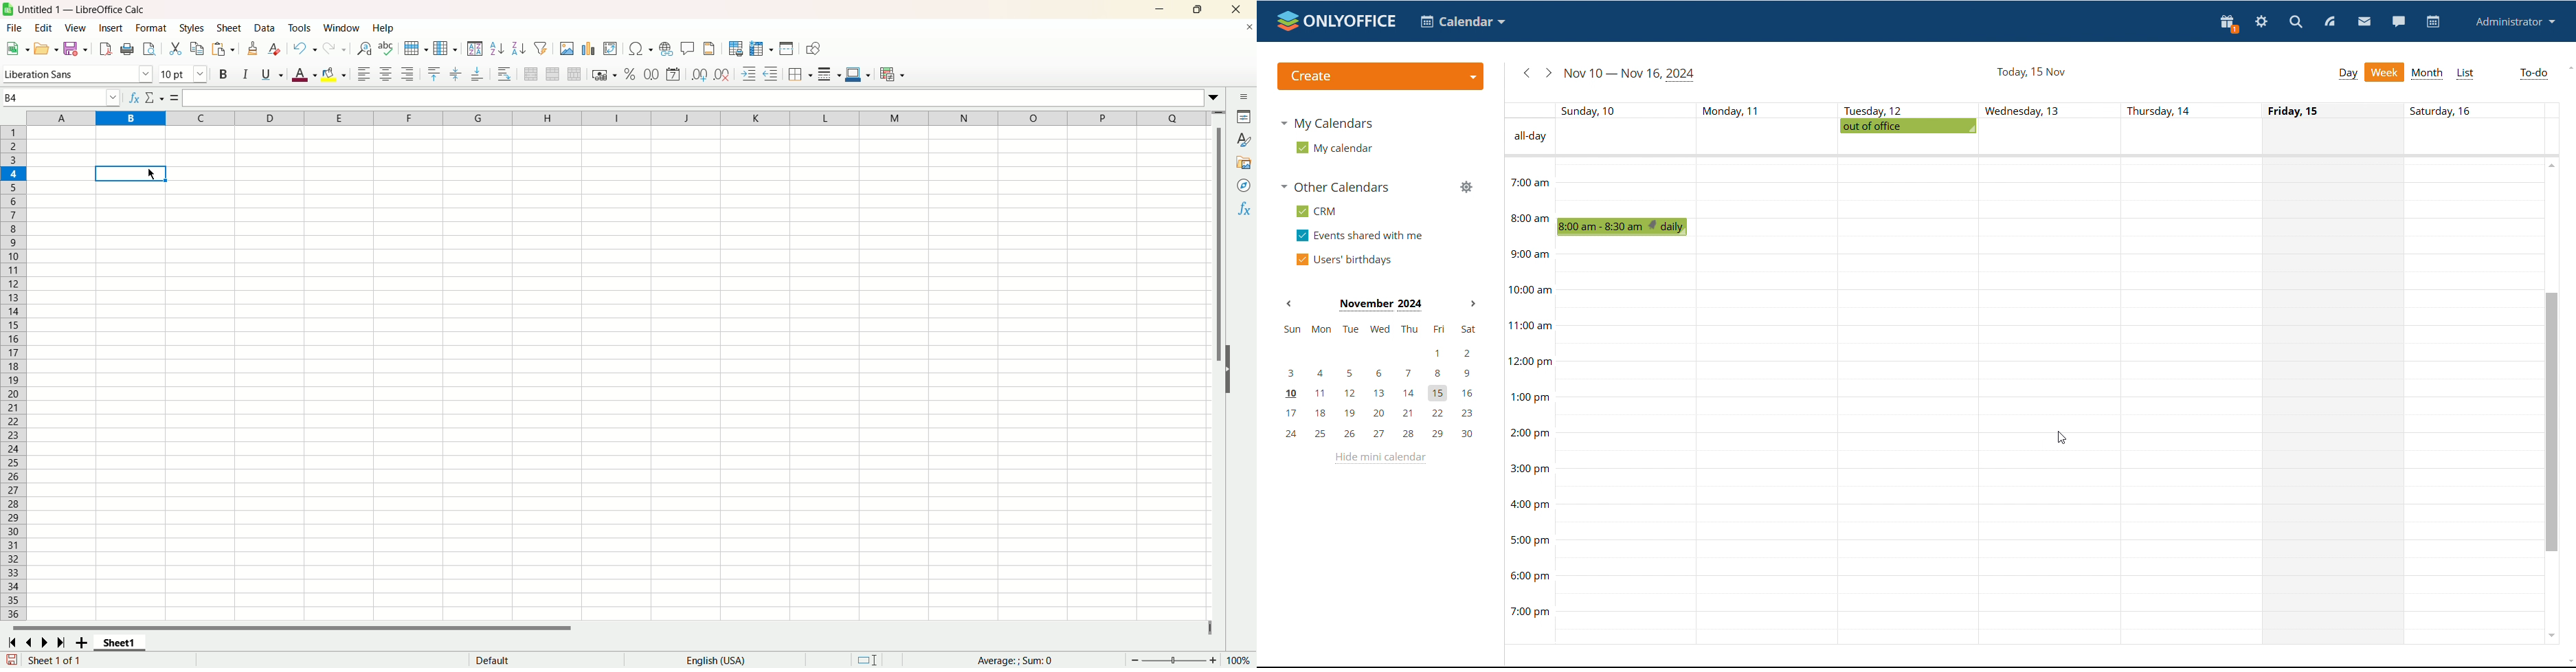 The width and height of the screenshot is (2576, 672). What do you see at coordinates (12, 174) in the screenshot?
I see `active row` at bounding box center [12, 174].